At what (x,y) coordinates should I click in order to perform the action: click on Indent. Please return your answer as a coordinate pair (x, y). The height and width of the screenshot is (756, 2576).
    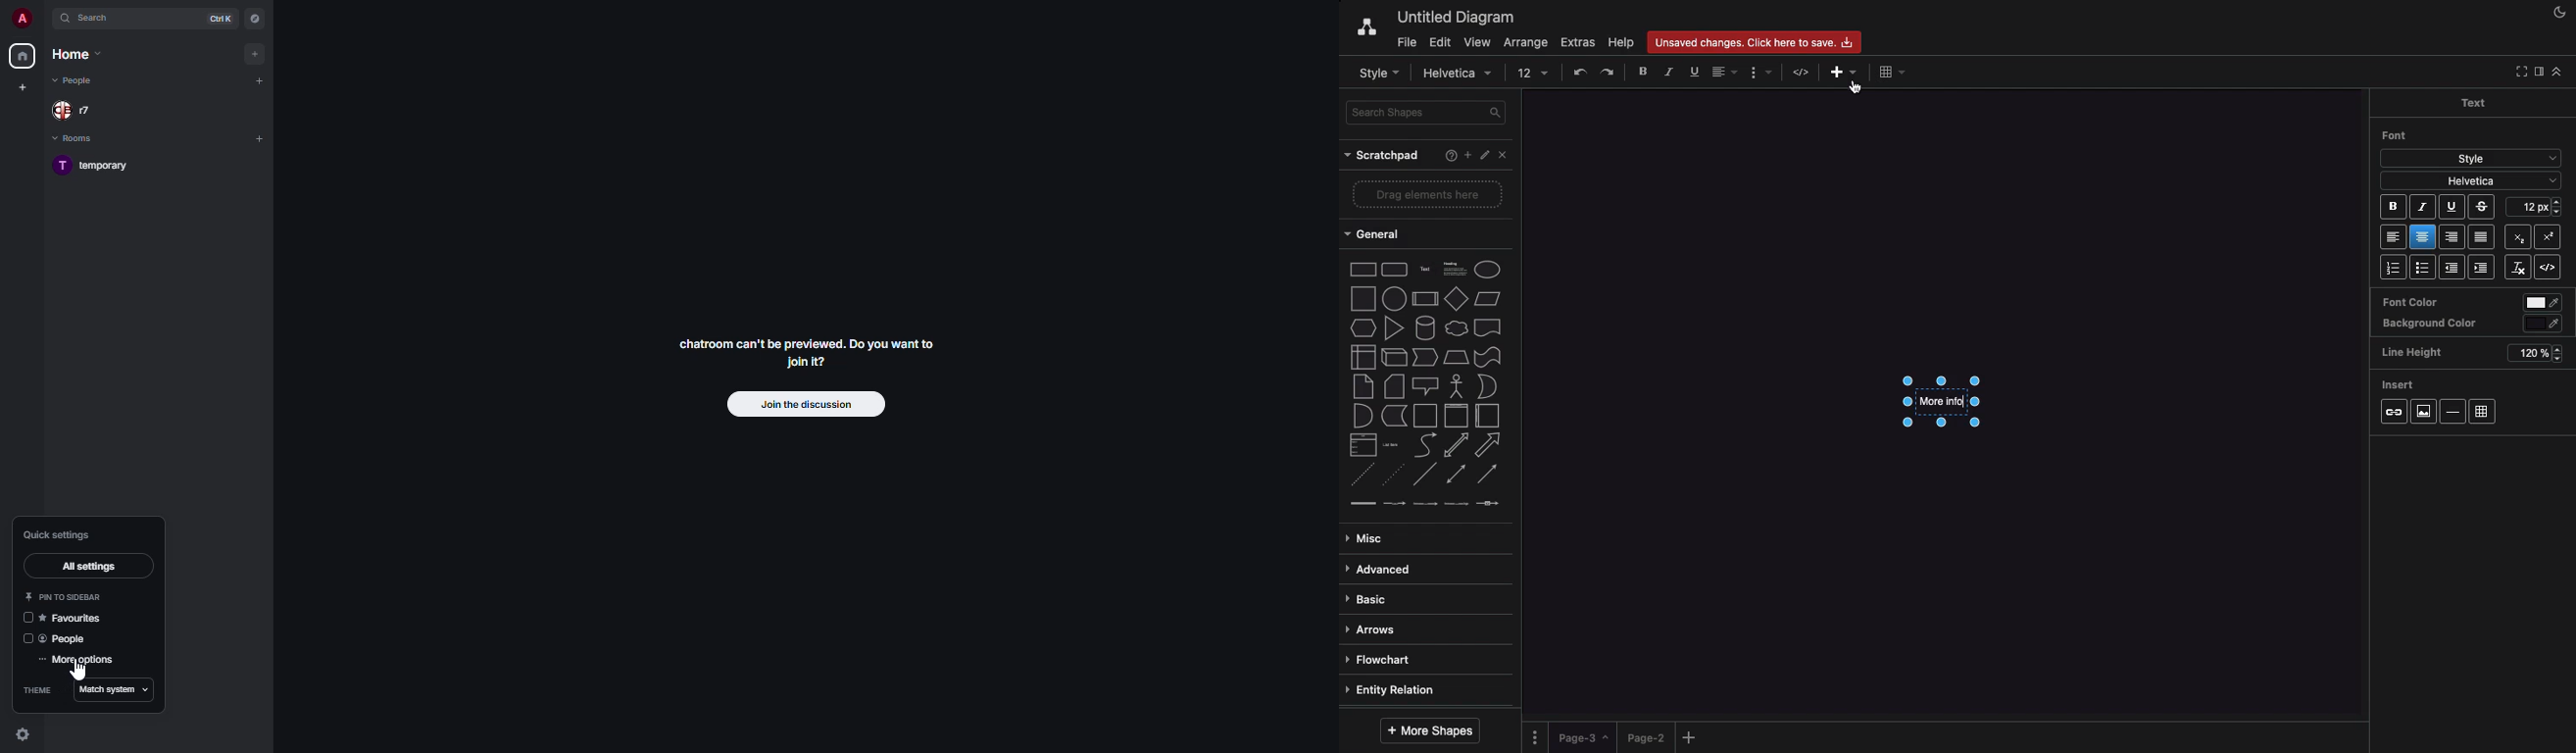
    Looking at the image, I should click on (2484, 268).